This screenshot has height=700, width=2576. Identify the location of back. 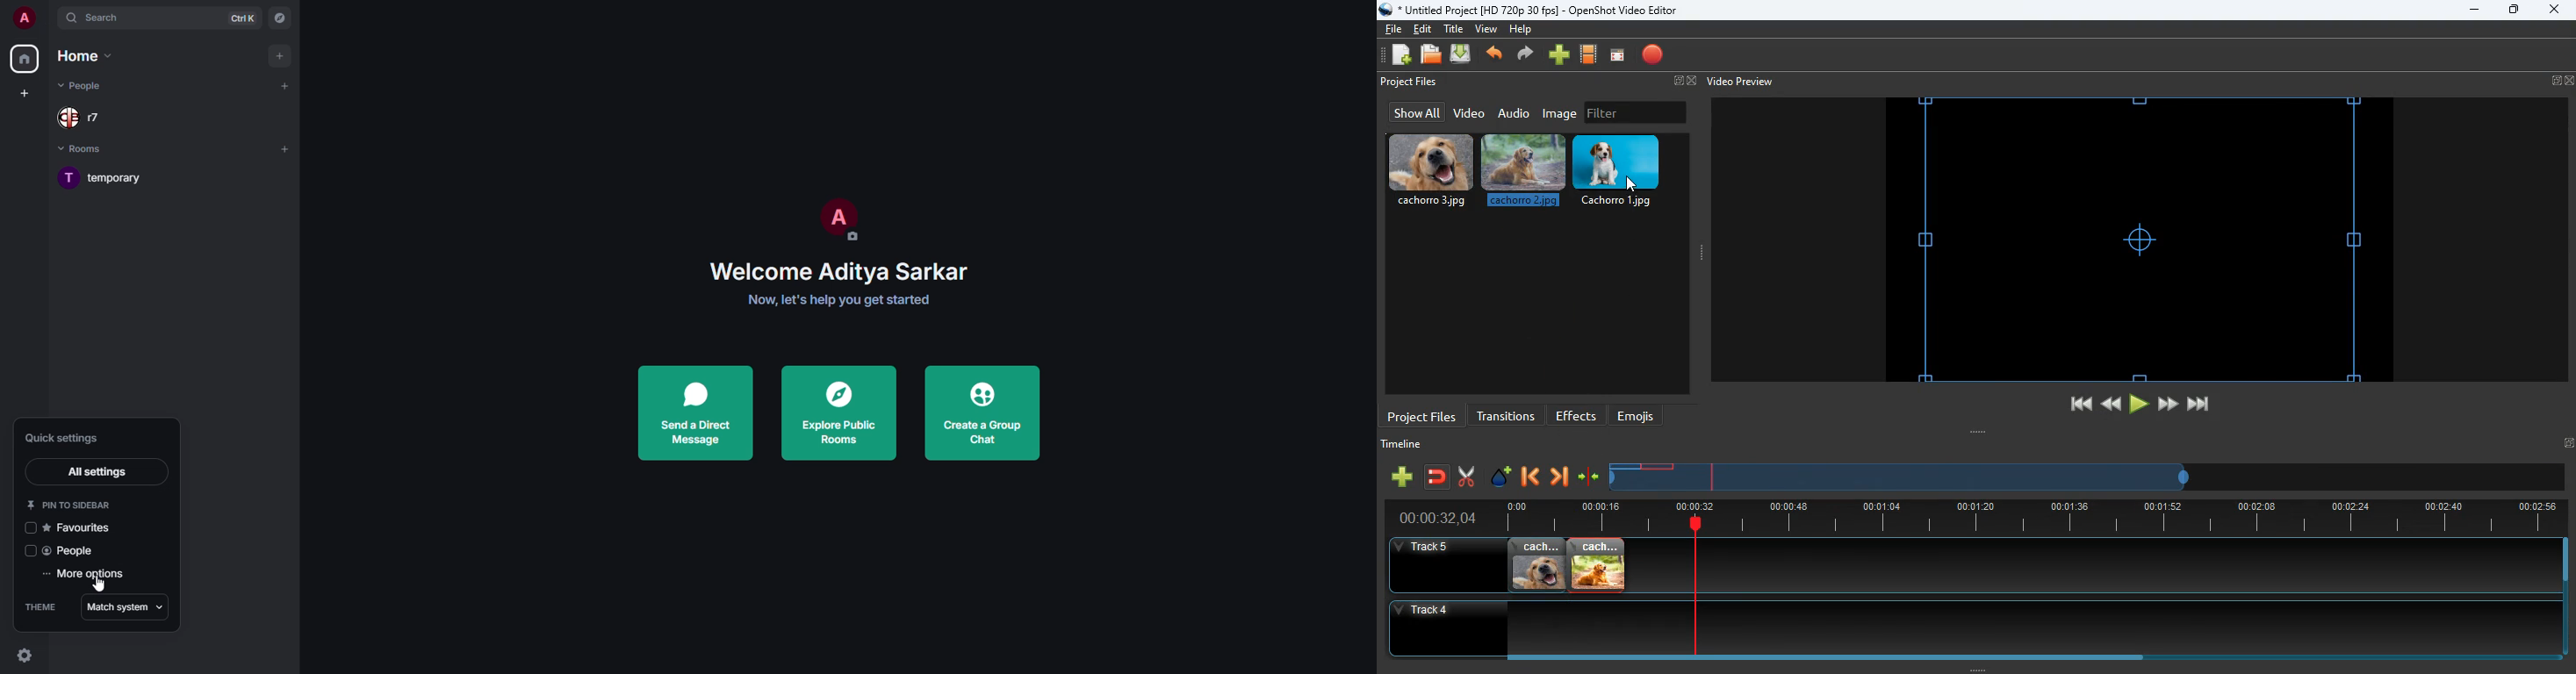
(1529, 478).